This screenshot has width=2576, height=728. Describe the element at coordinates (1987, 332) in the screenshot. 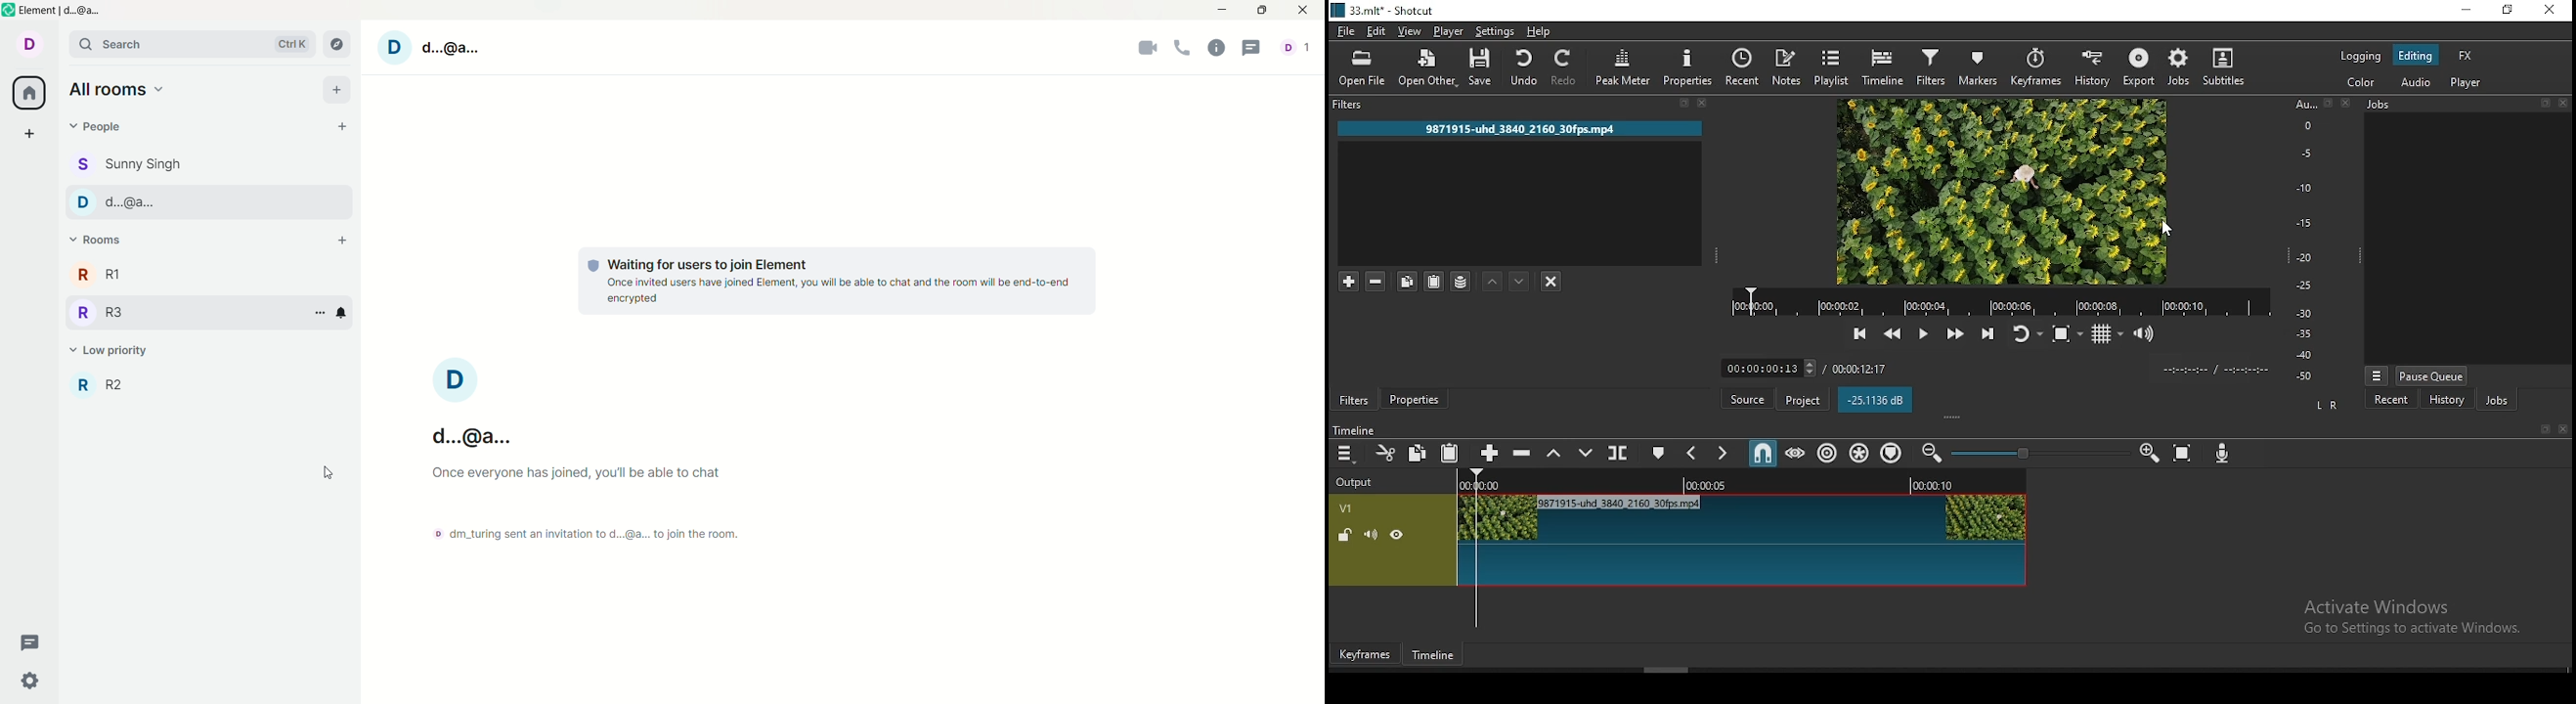

I see `skip to next point` at that location.